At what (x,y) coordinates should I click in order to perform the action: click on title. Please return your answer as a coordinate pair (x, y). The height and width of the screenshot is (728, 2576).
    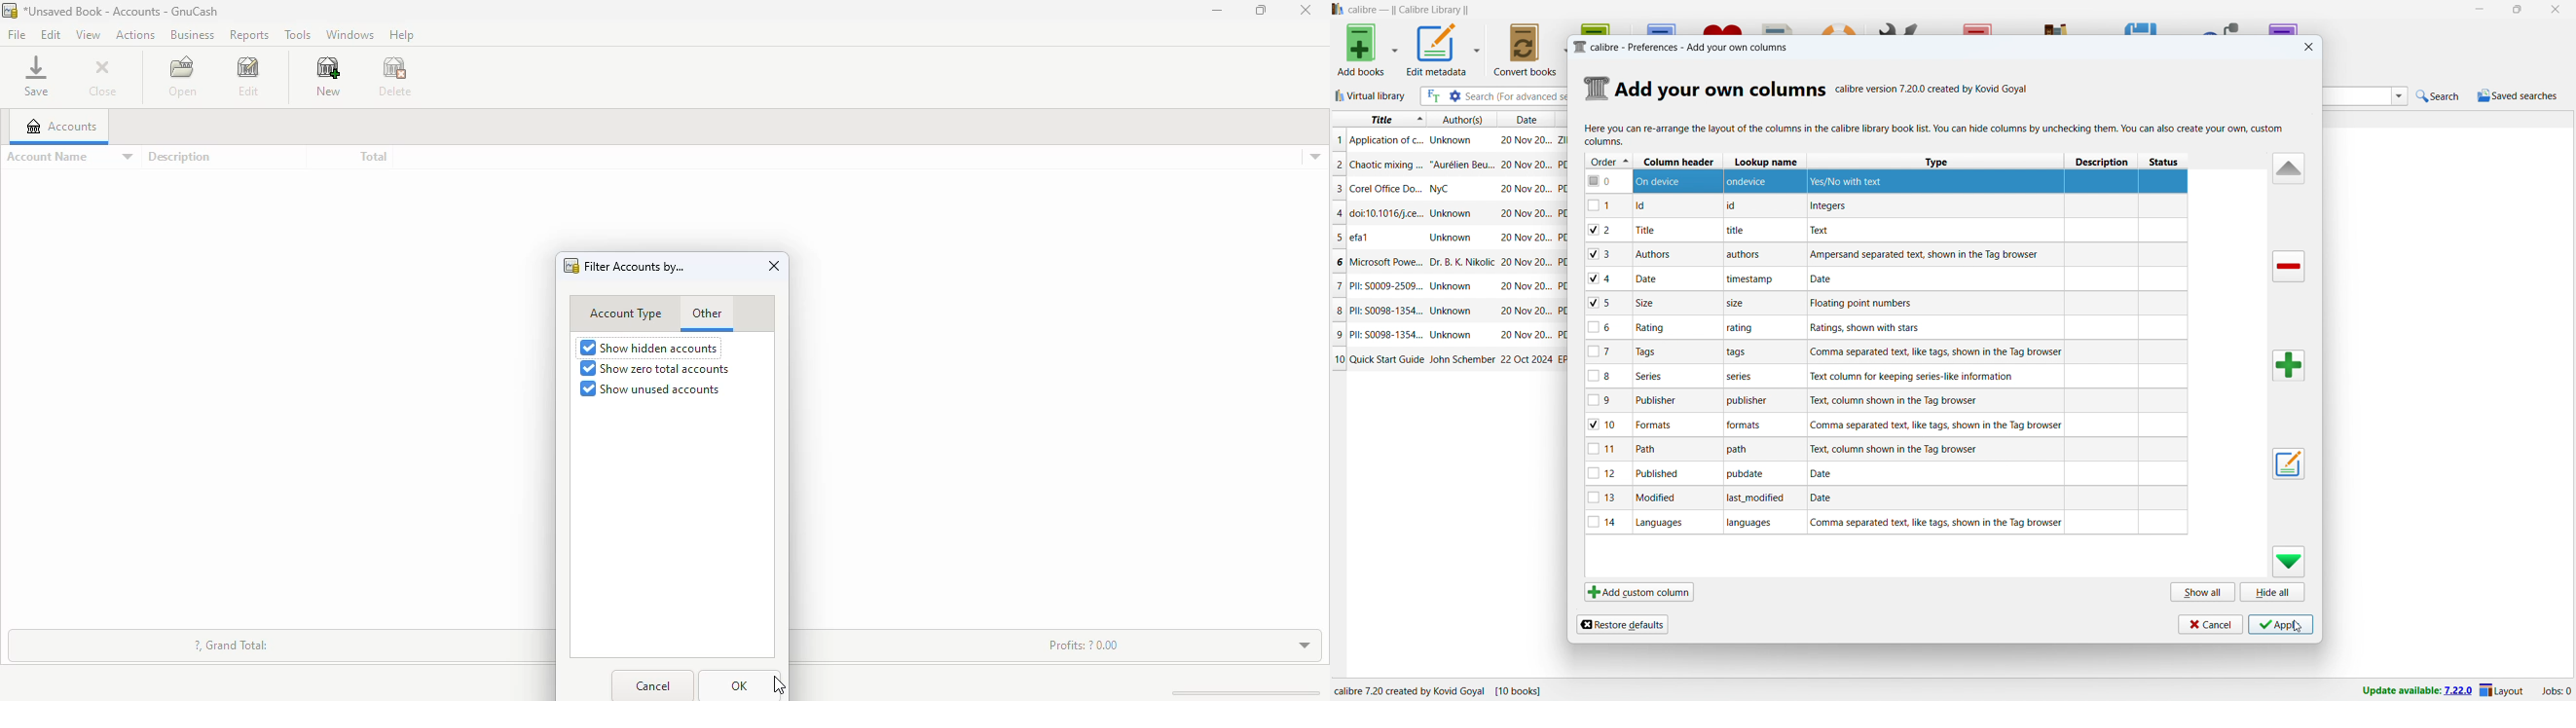
    Looking at the image, I should click on (1386, 188).